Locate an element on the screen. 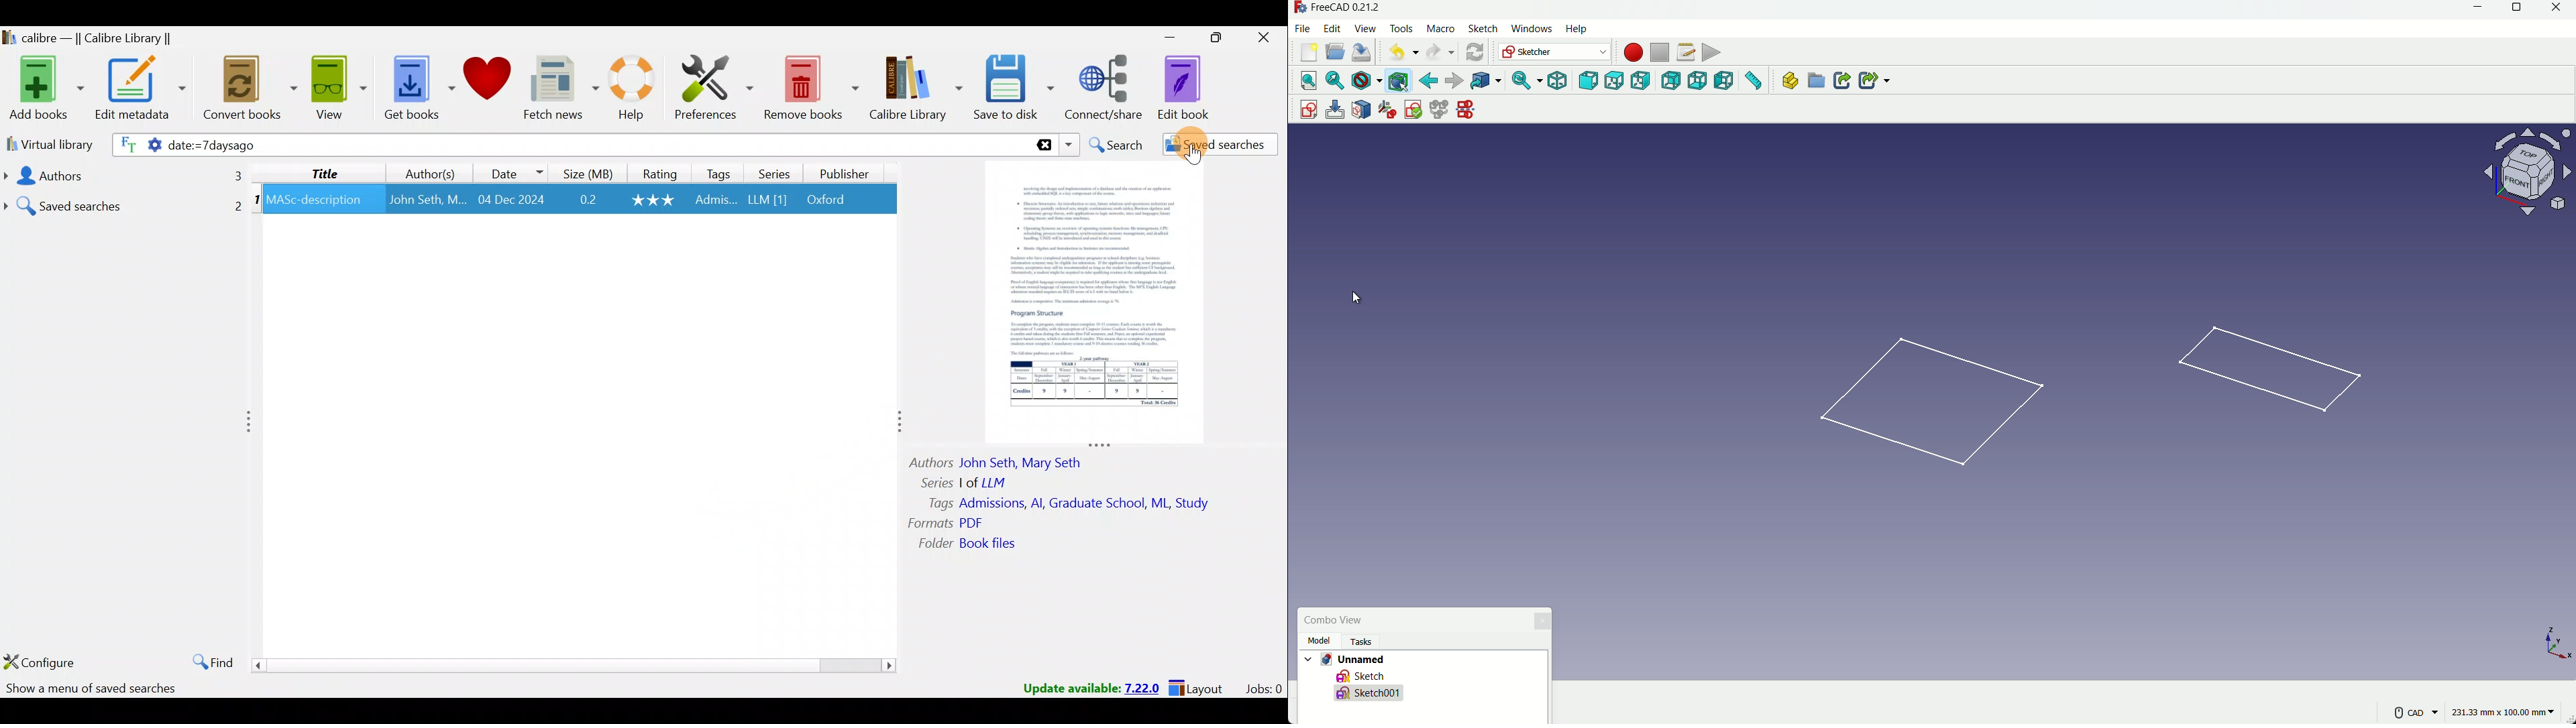 The height and width of the screenshot is (728, 2576). axis is located at coordinates (2555, 646).